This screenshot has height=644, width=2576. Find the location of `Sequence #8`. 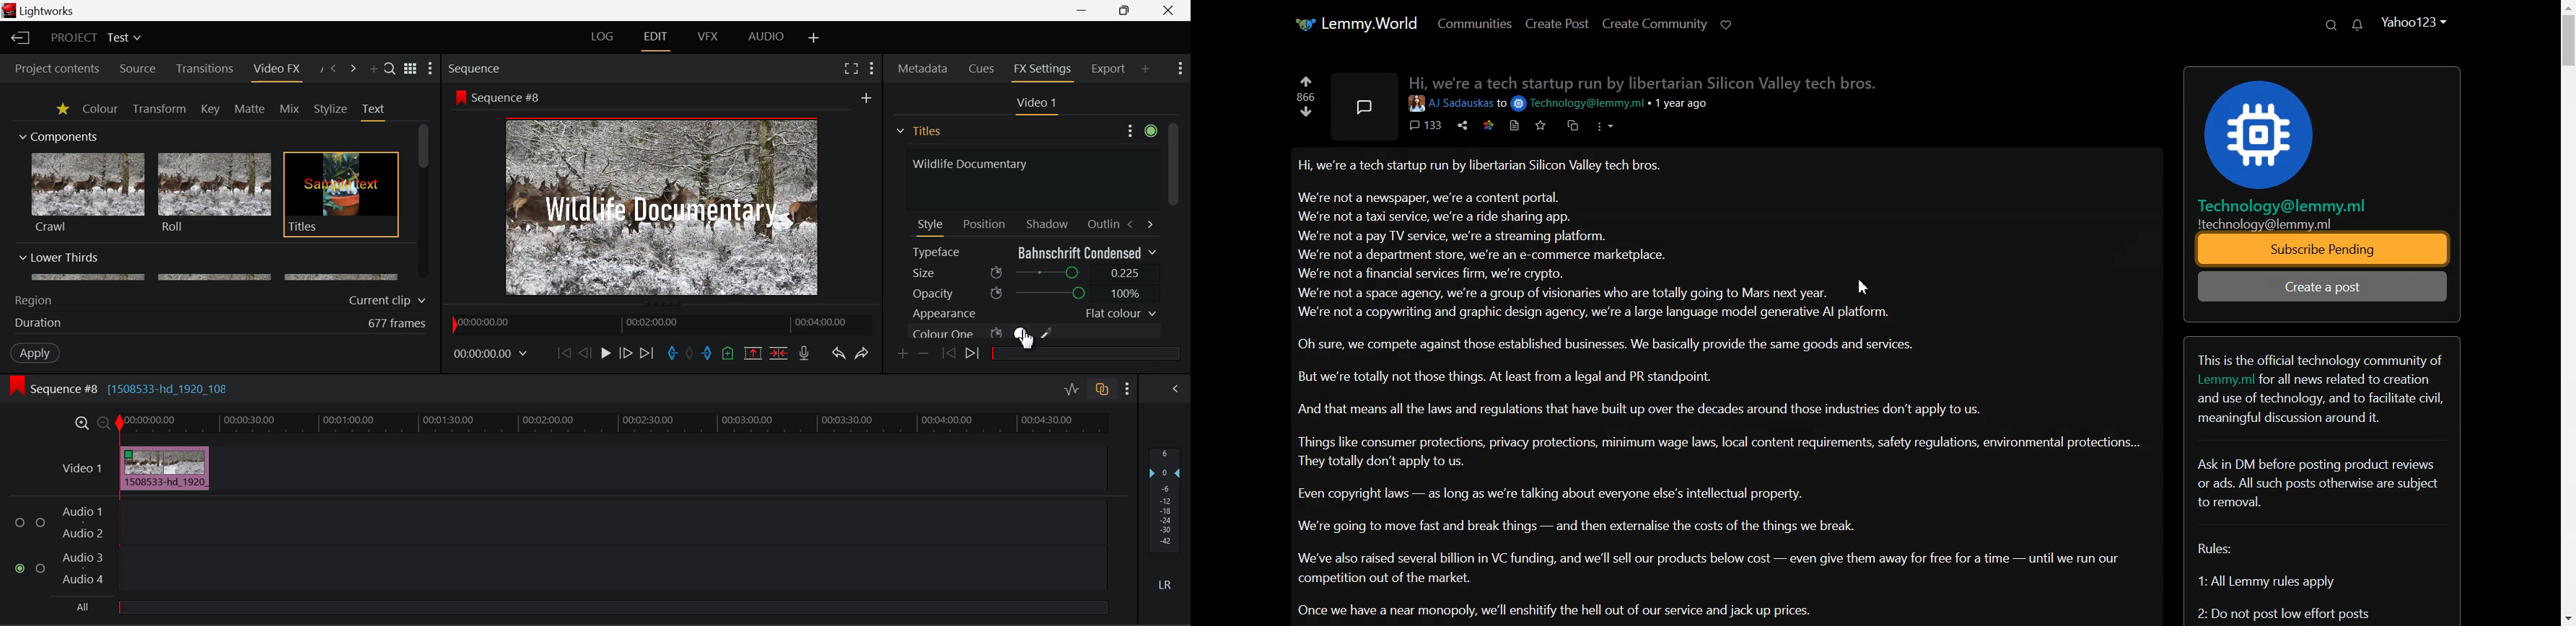

Sequence #8 is located at coordinates (511, 98).